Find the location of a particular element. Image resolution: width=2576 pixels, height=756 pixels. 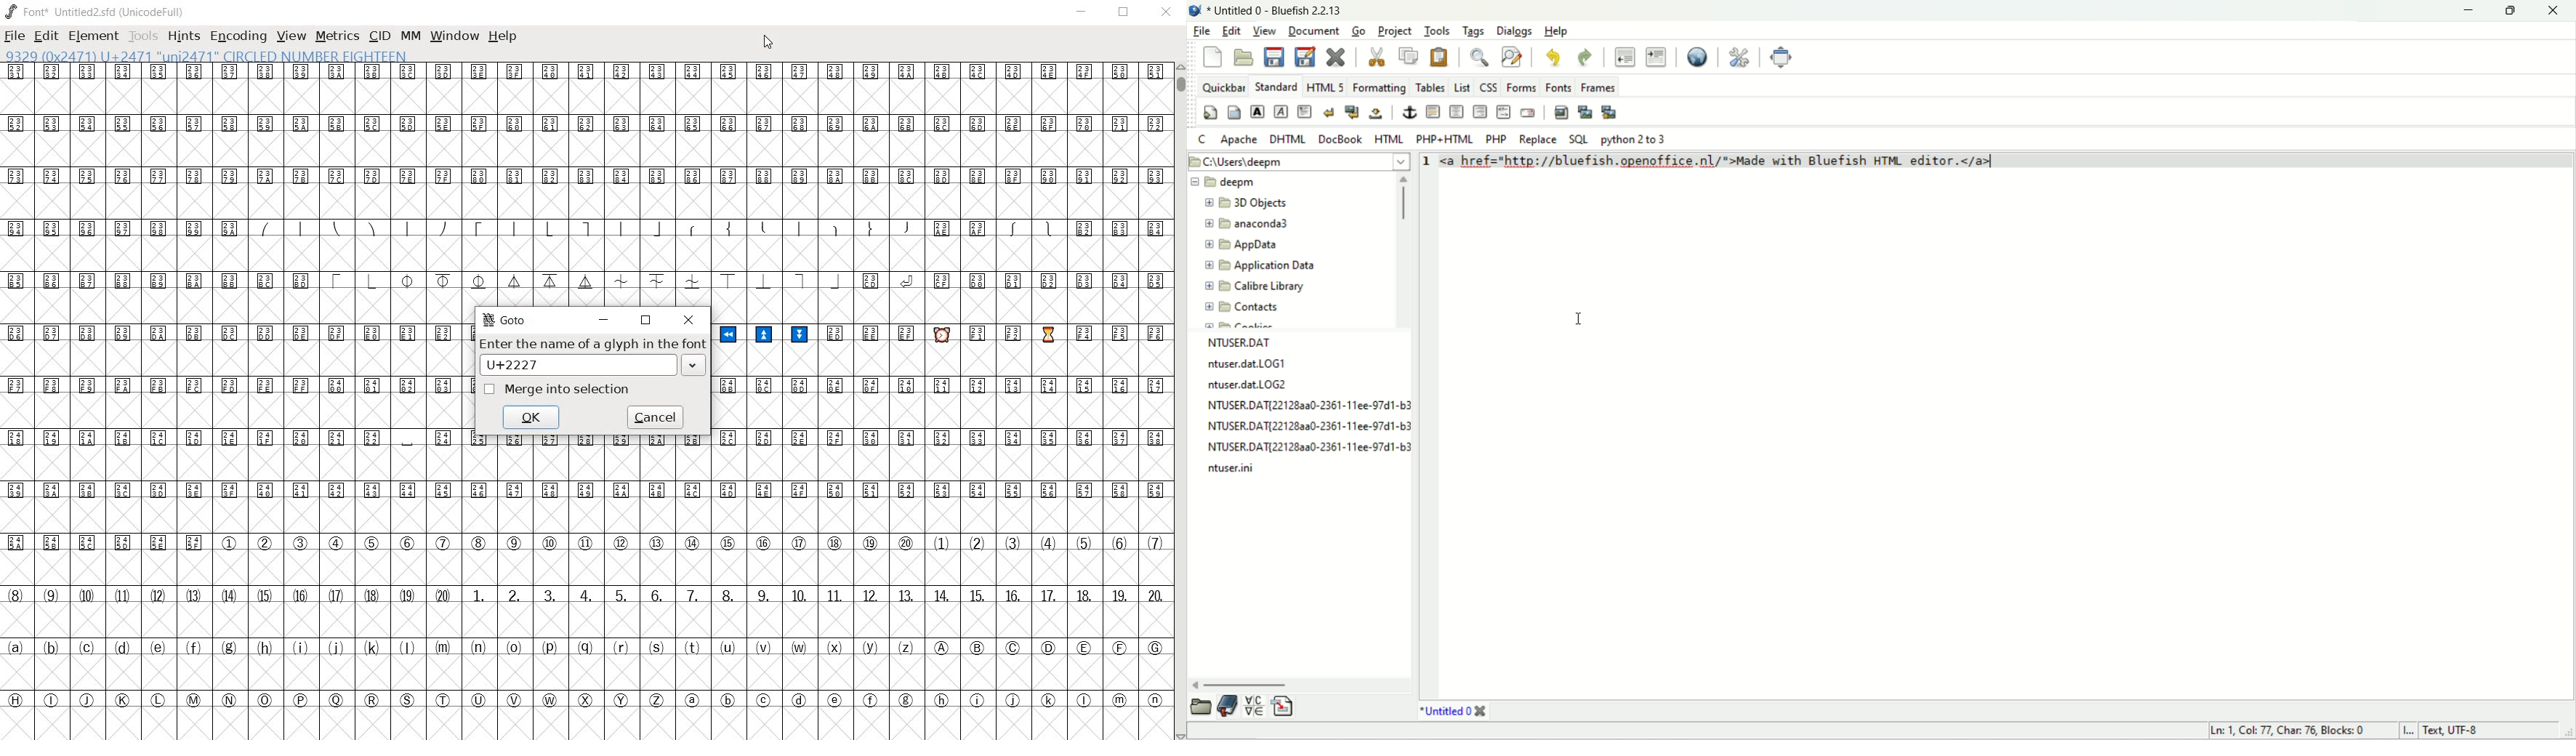

help is located at coordinates (502, 37).